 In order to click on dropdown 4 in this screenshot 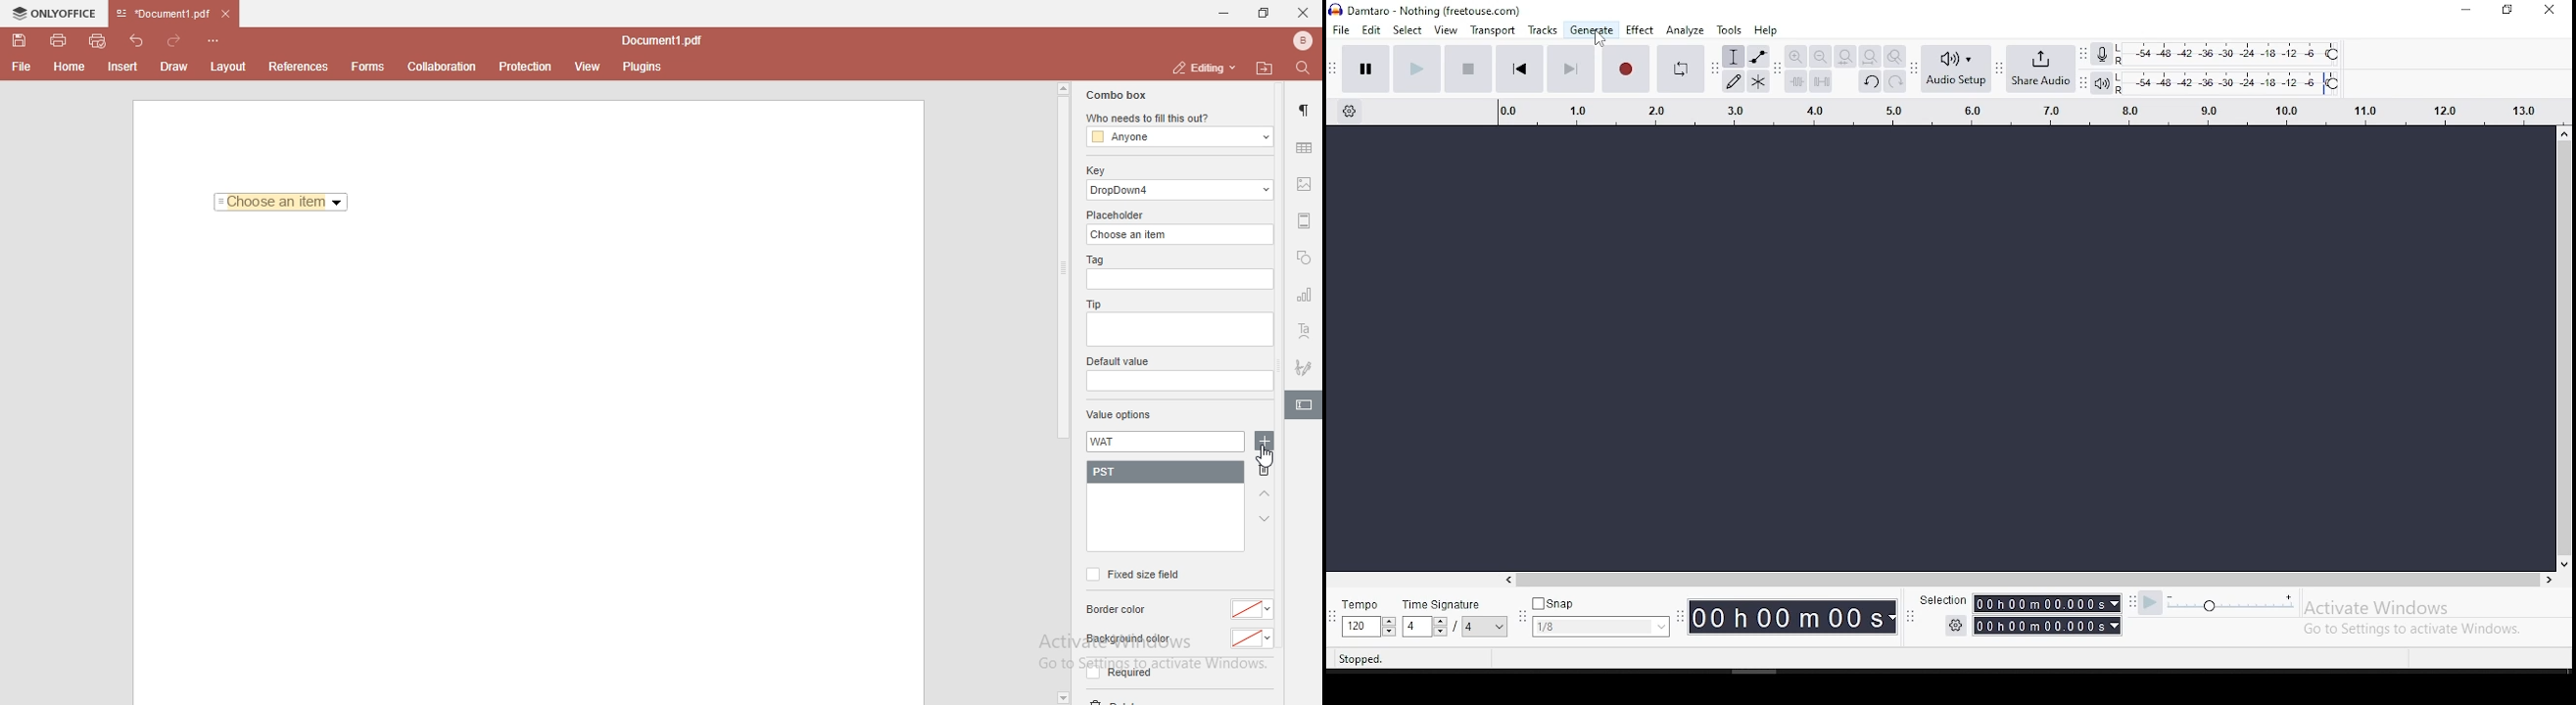, I will do `click(1182, 190)`.